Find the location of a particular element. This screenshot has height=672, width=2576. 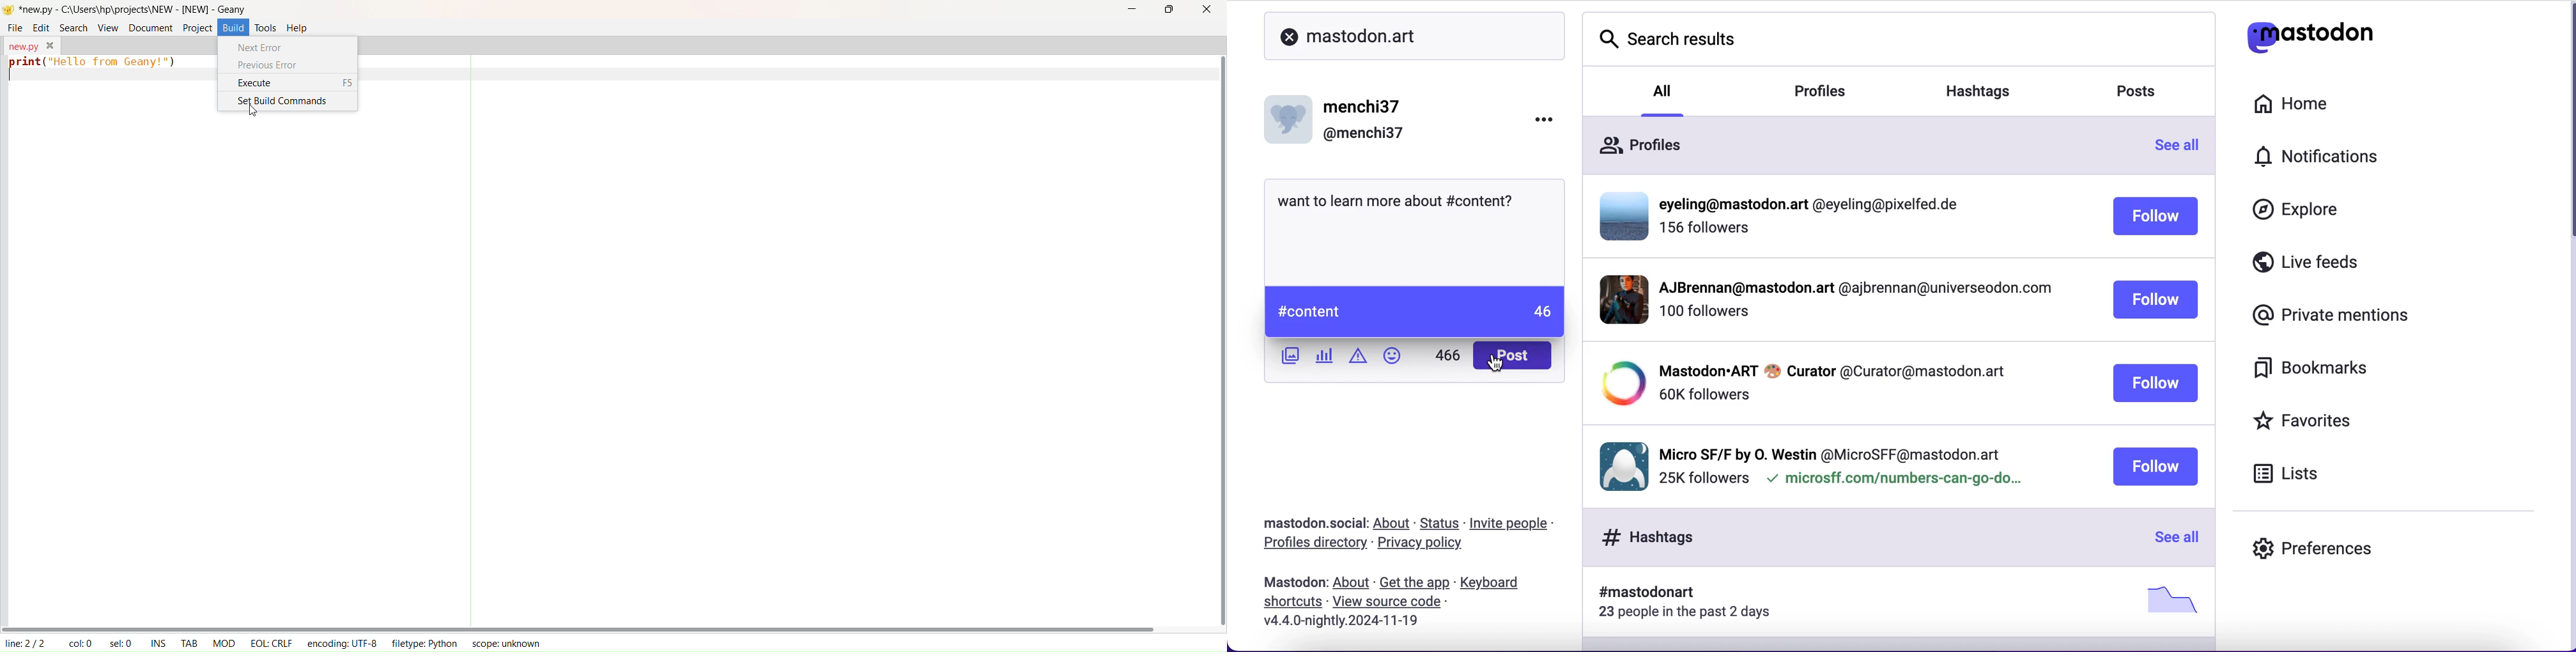

title is located at coordinates (133, 9).